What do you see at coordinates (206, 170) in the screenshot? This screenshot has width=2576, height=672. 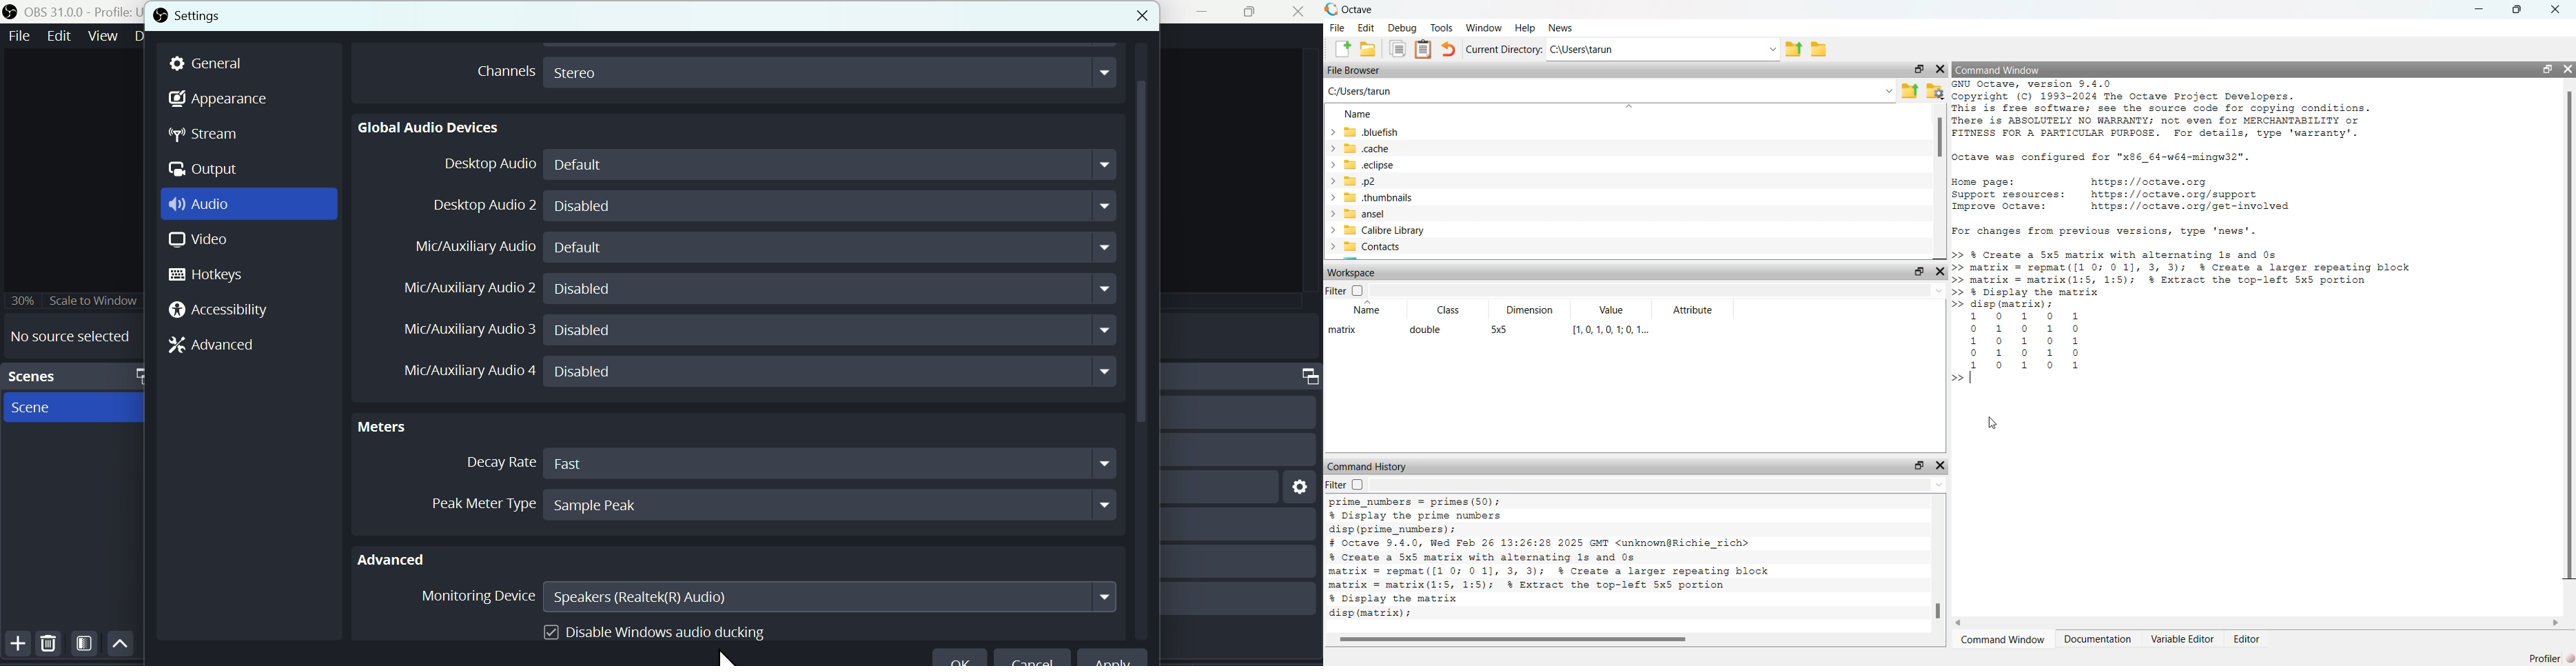 I see `Output` at bounding box center [206, 170].